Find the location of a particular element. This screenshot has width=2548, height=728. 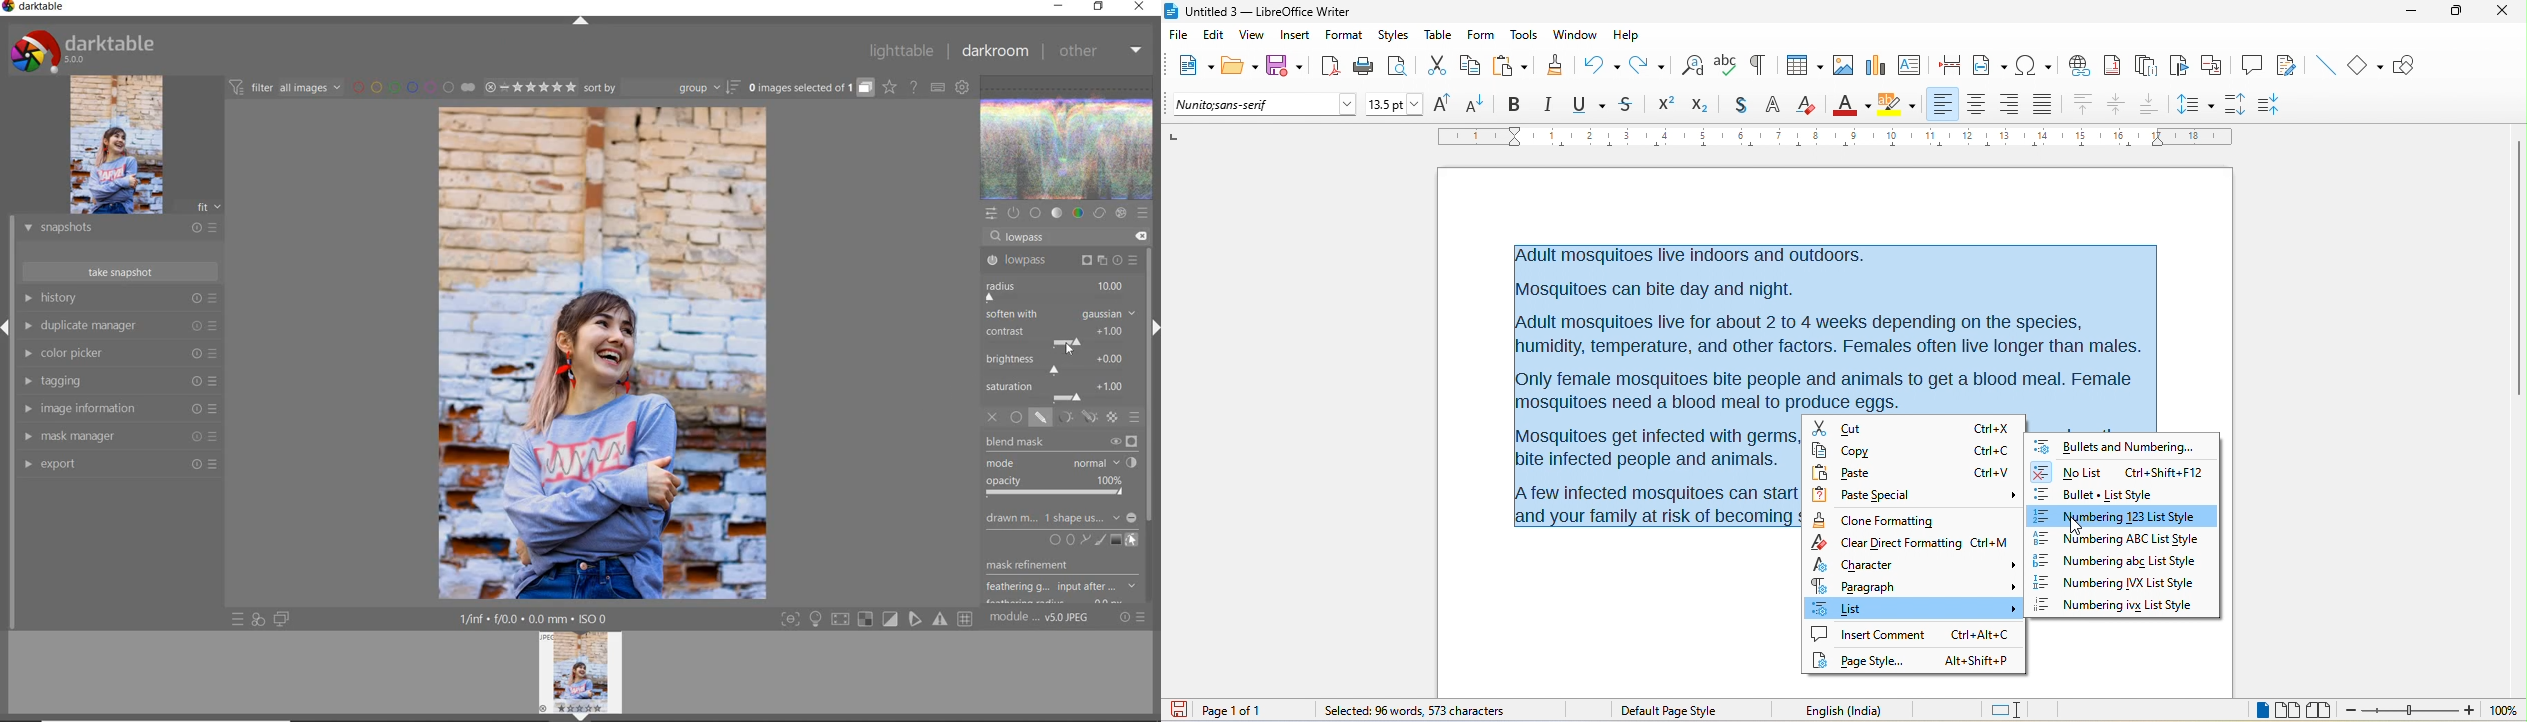

take snapshots is located at coordinates (119, 272).